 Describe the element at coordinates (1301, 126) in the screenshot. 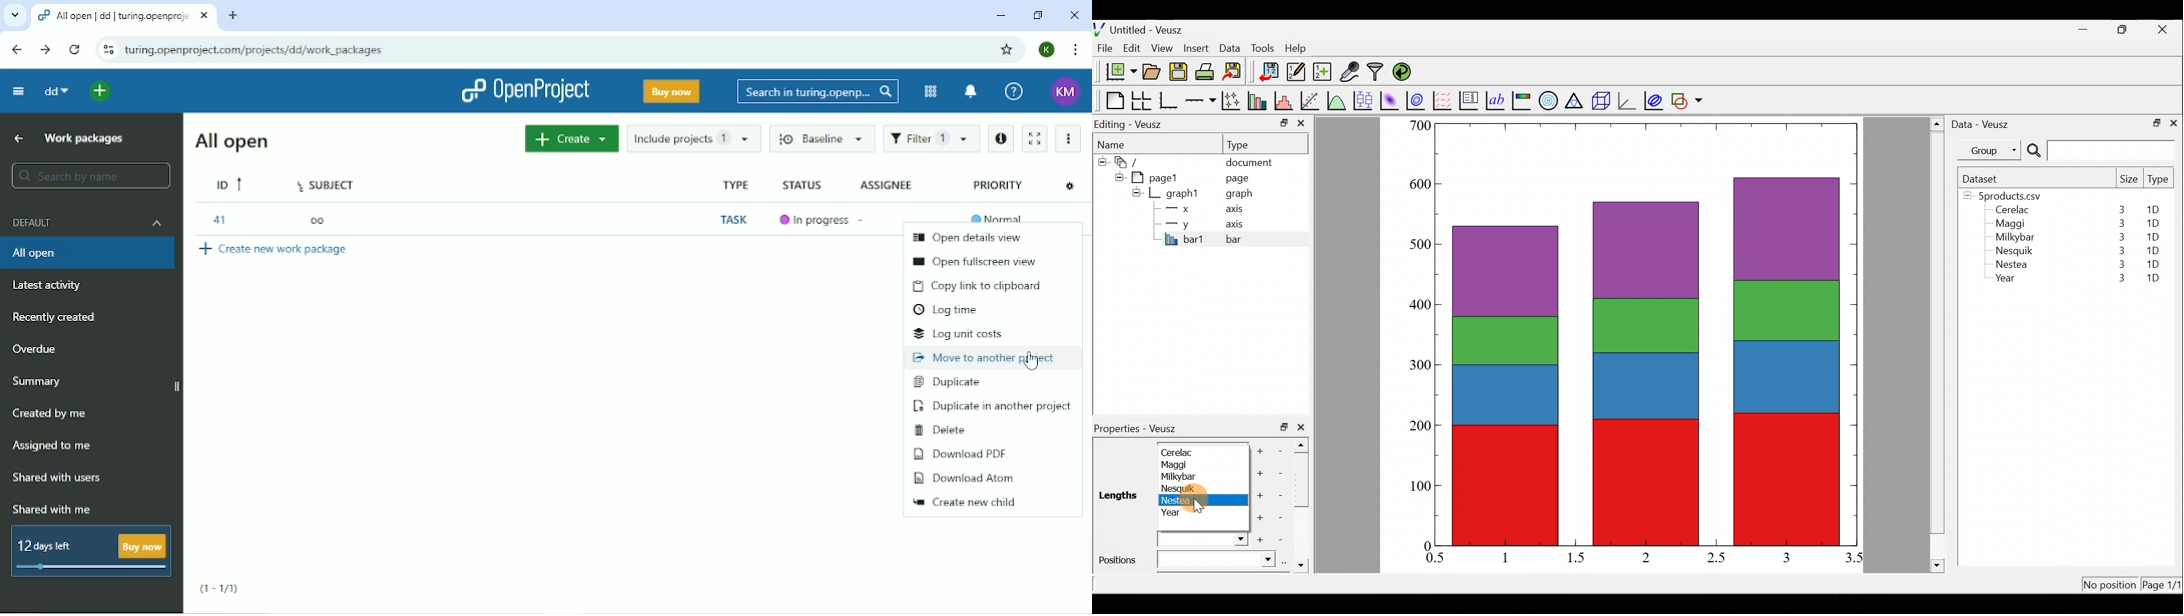

I see `close` at that location.